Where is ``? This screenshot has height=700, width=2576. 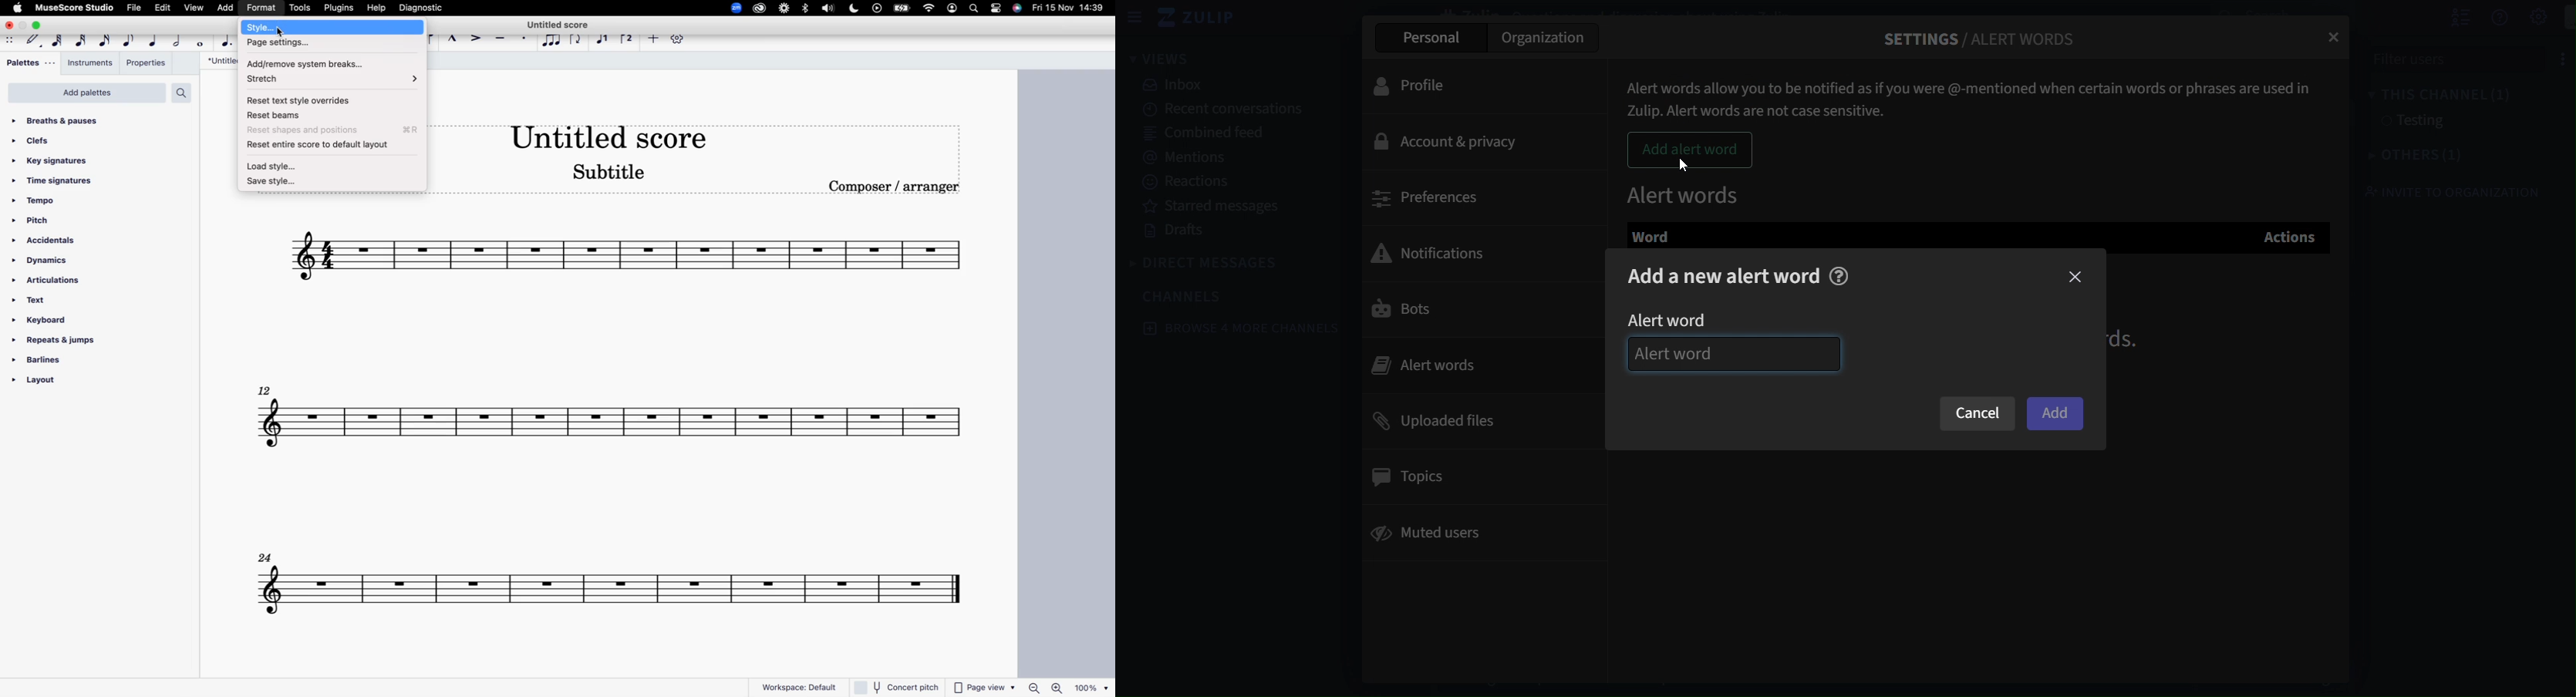
 is located at coordinates (899, 686).